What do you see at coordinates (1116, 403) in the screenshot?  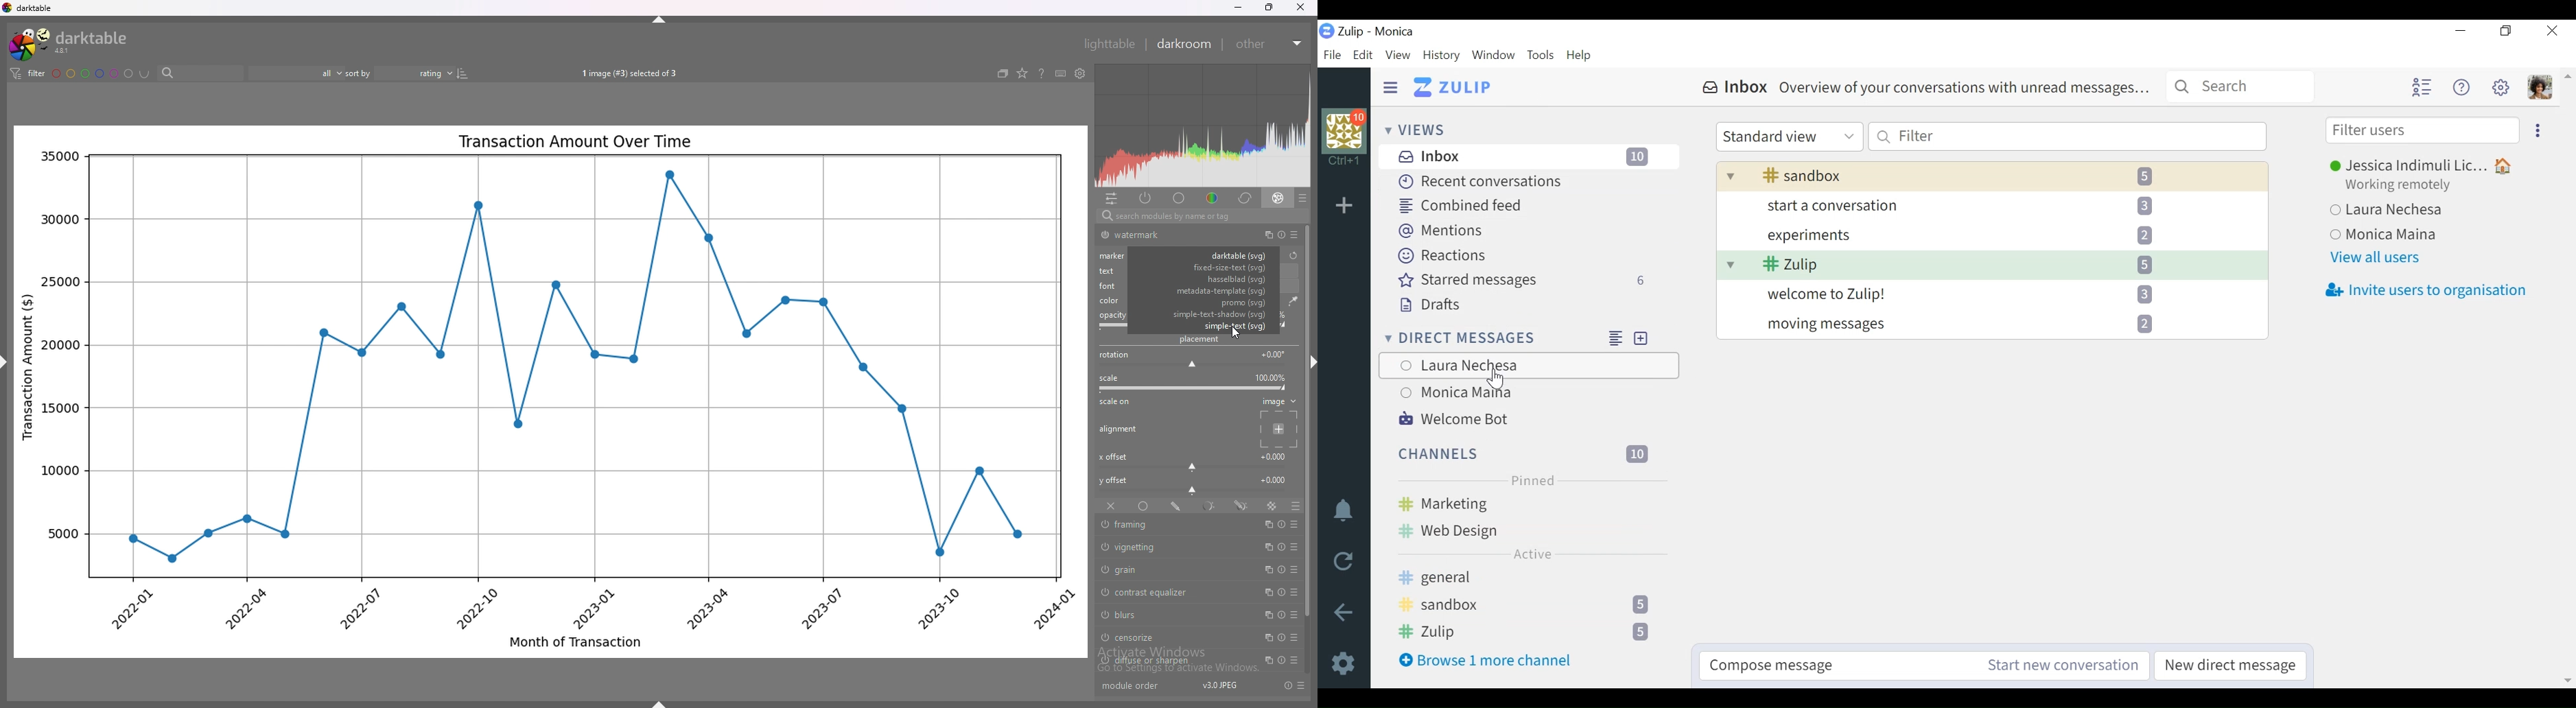 I see `scale on` at bounding box center [1116, 403].